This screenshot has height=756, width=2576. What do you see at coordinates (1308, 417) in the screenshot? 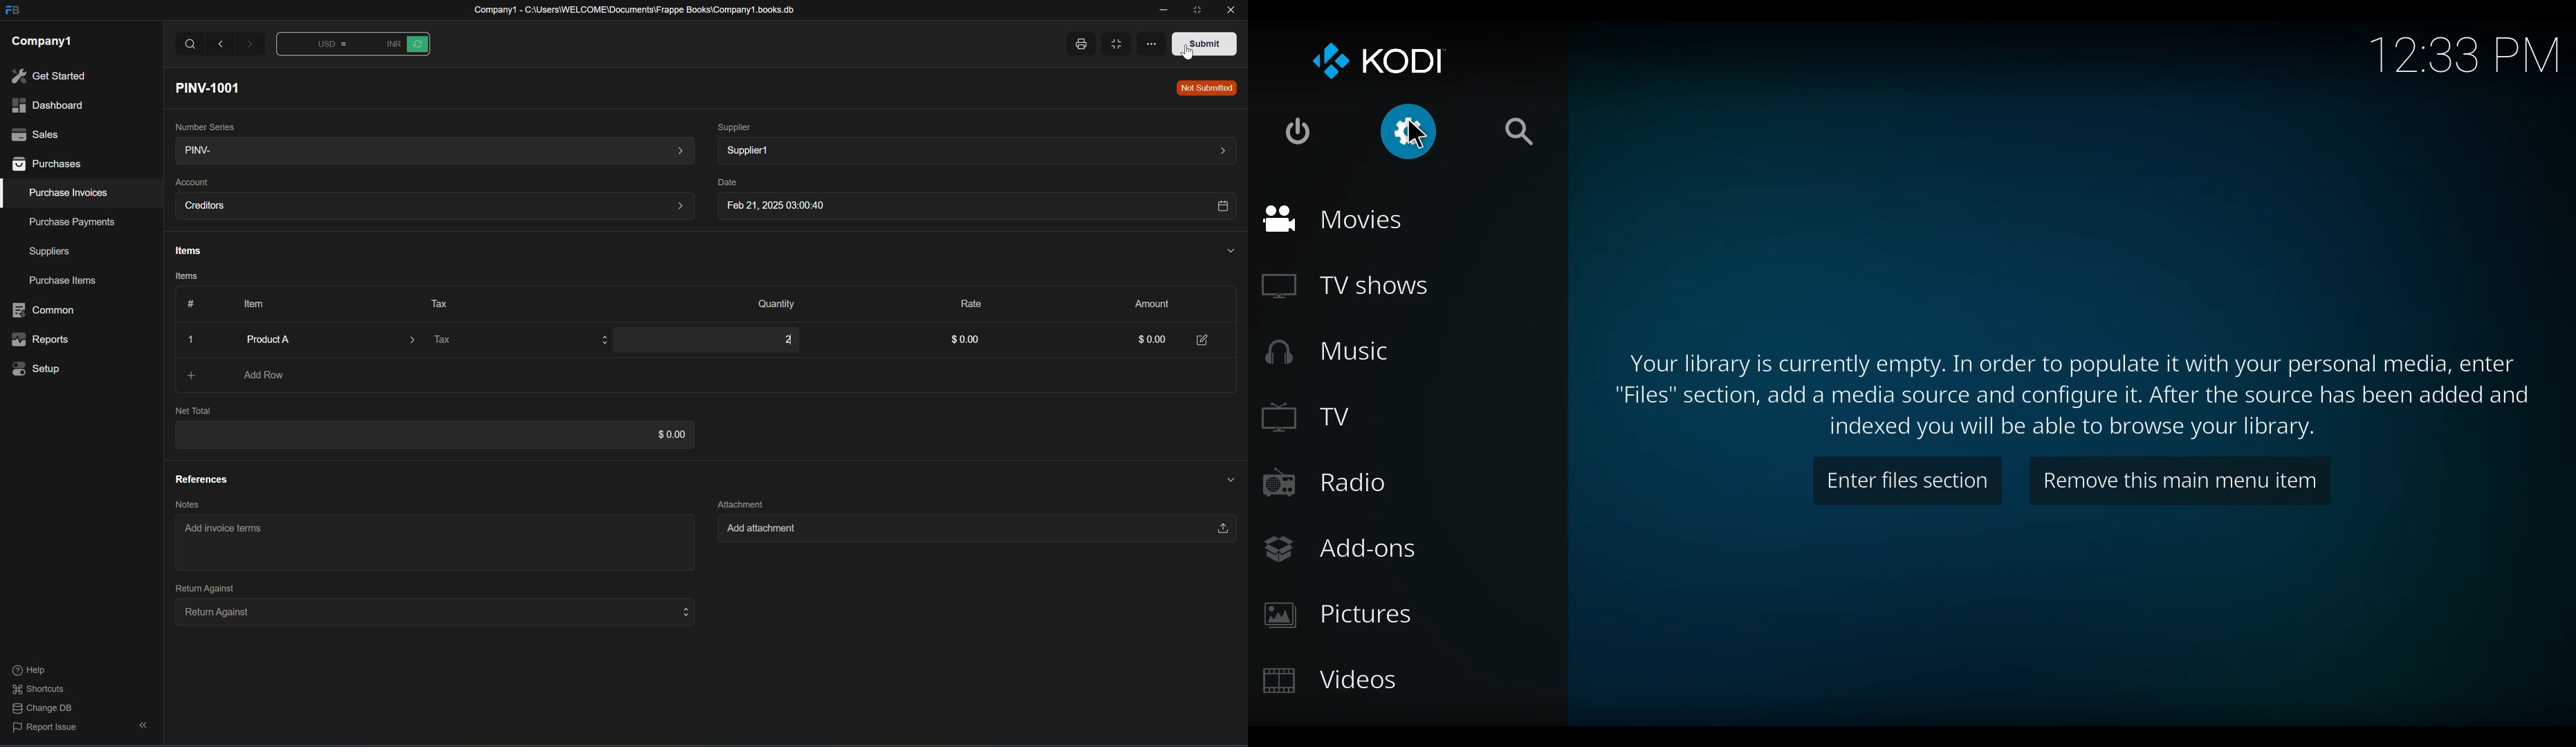
I see `TV` at bounding box center [1308, 417].